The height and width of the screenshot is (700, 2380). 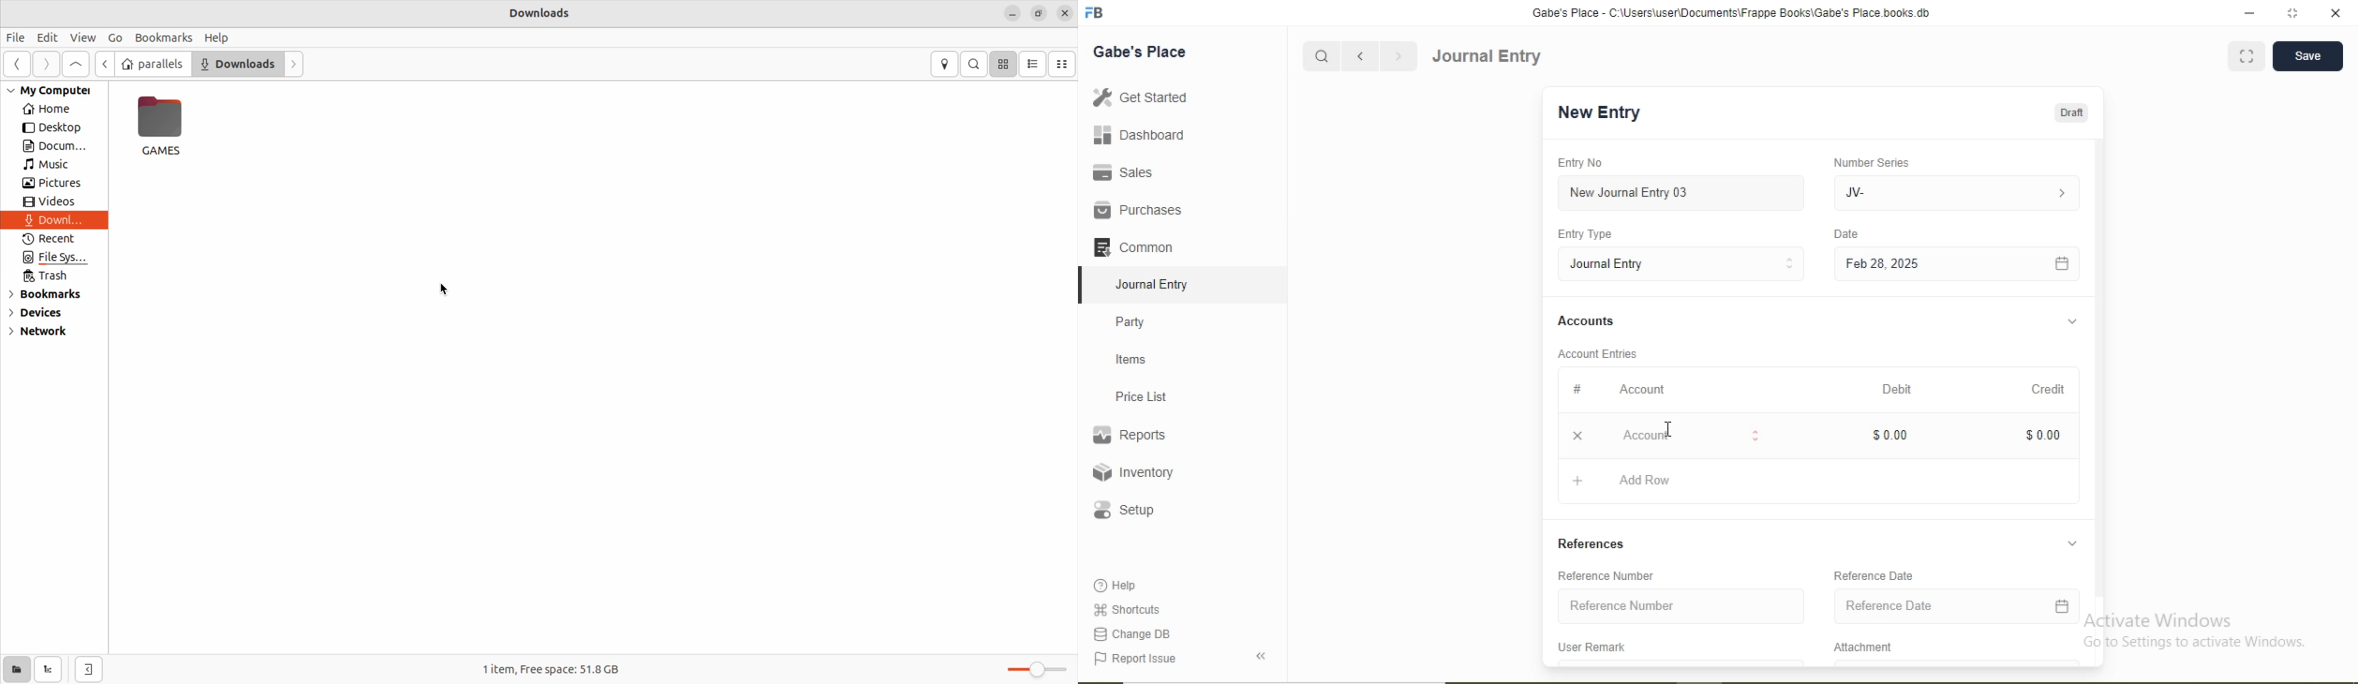 I want to click on Cursor, so click(x=1669, y=428).